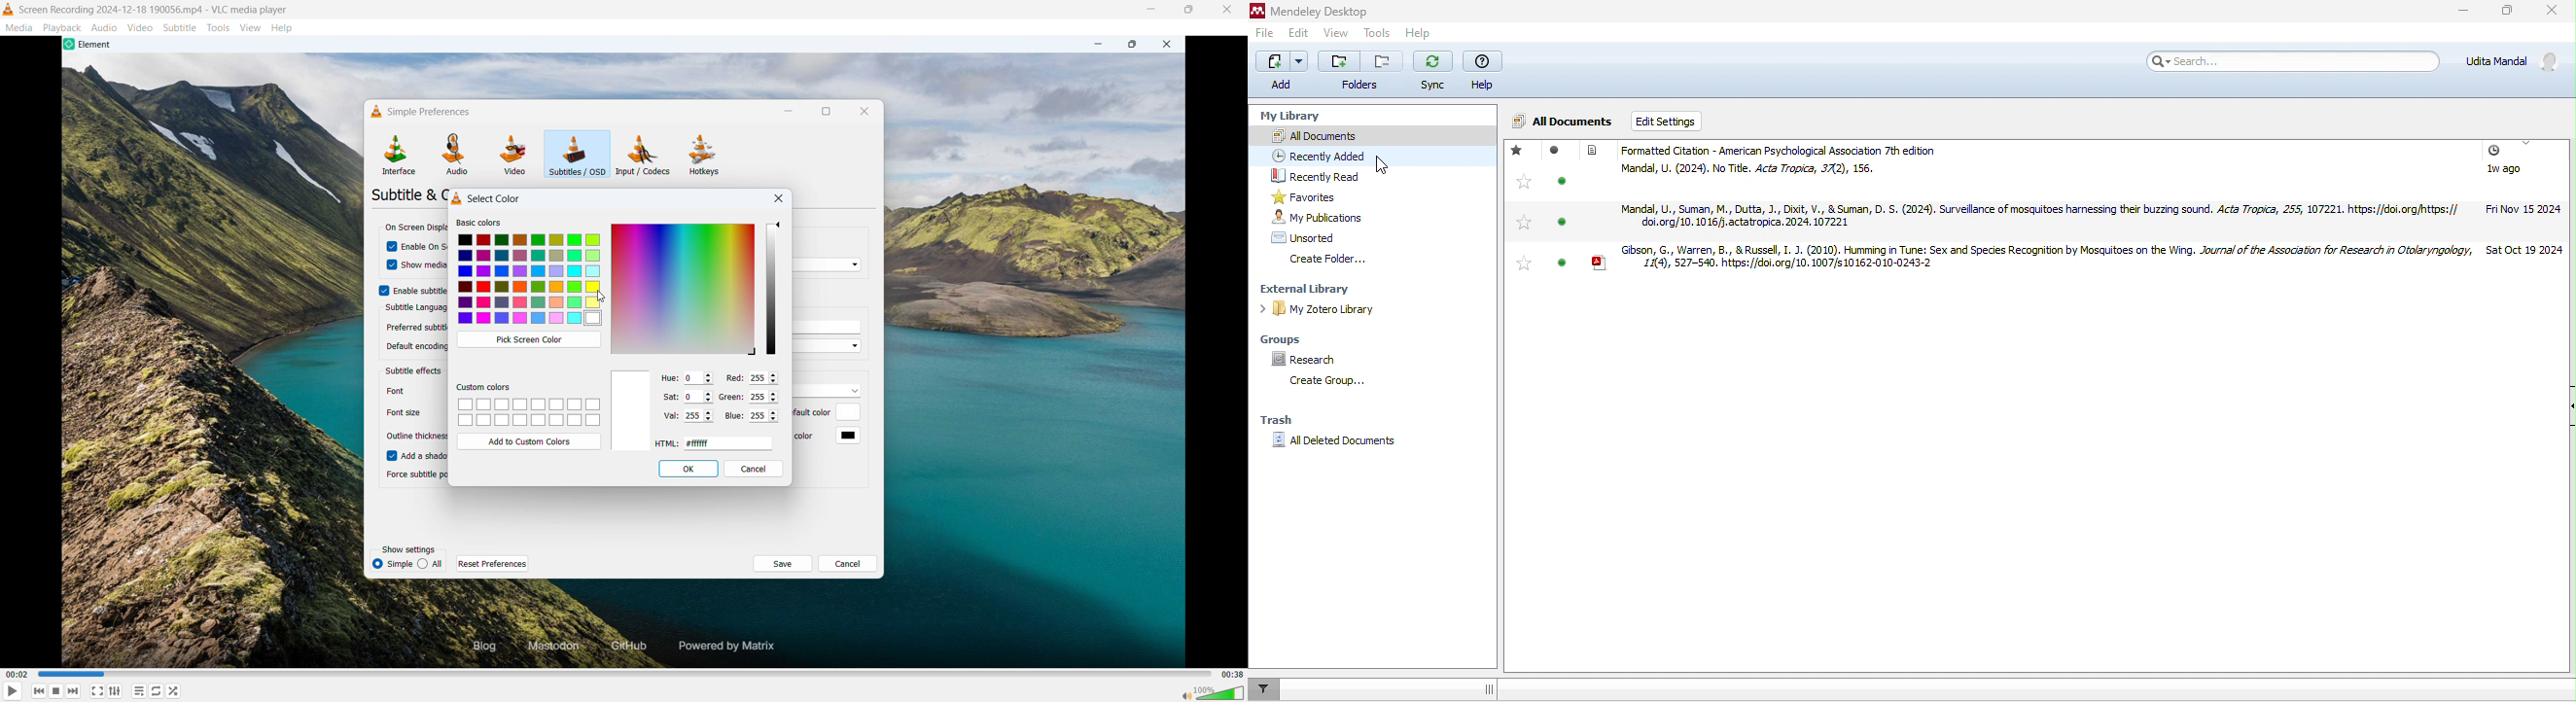 Image resolution: width=2576 pixels, height=728 pixels. I want to click on Enable subtitles , so click(421, 291).